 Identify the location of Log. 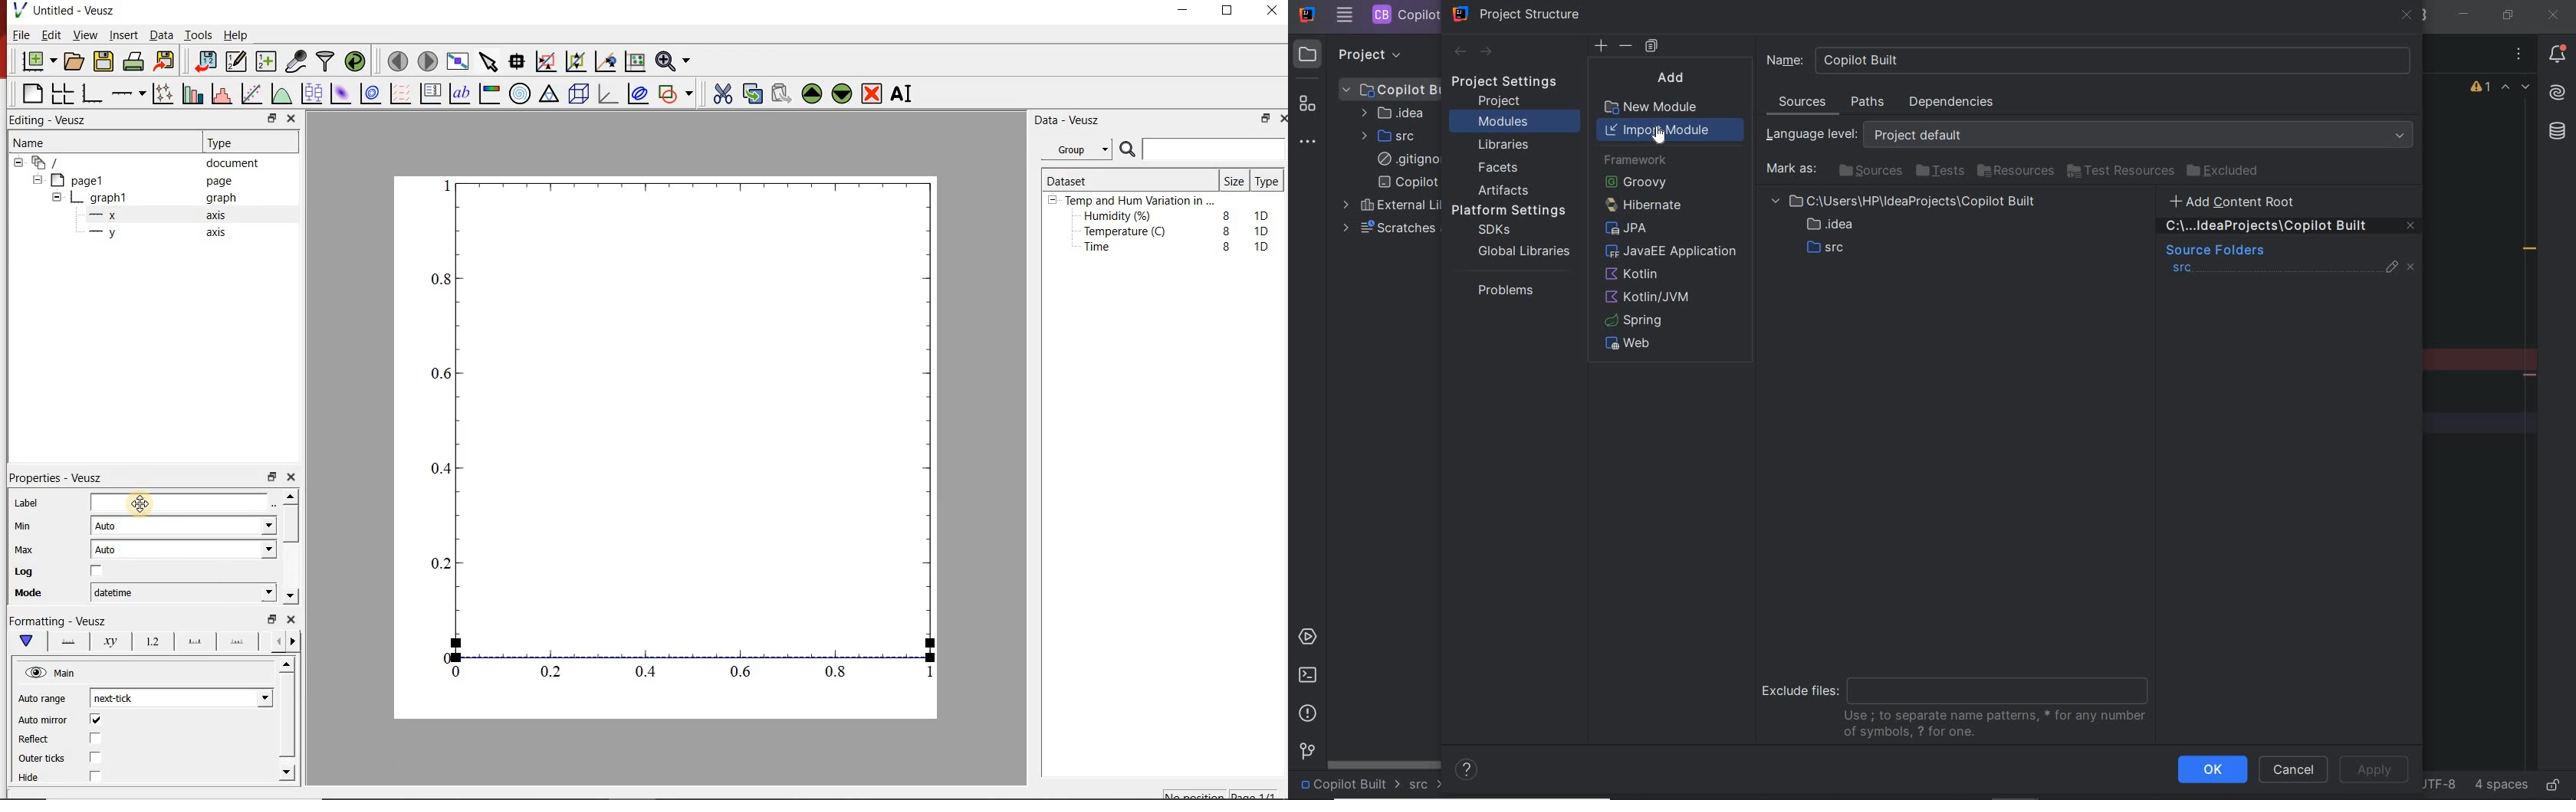
(71, 572).